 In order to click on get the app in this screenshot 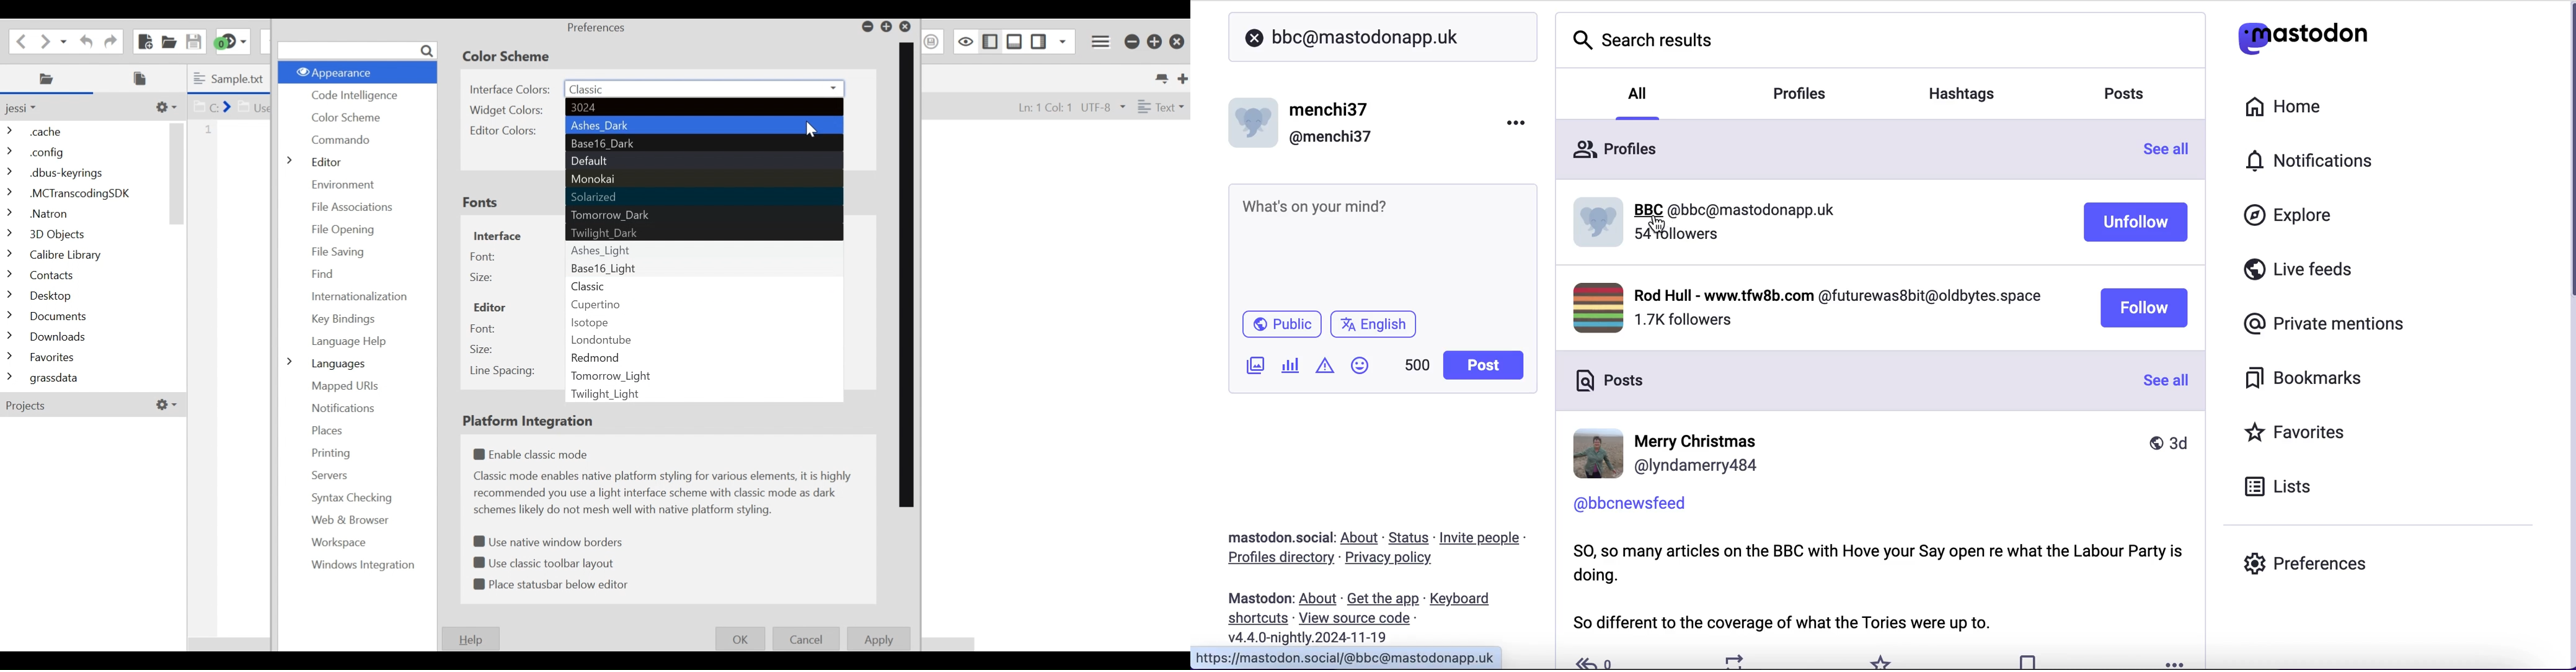, I will do `click(1382, 598)`.